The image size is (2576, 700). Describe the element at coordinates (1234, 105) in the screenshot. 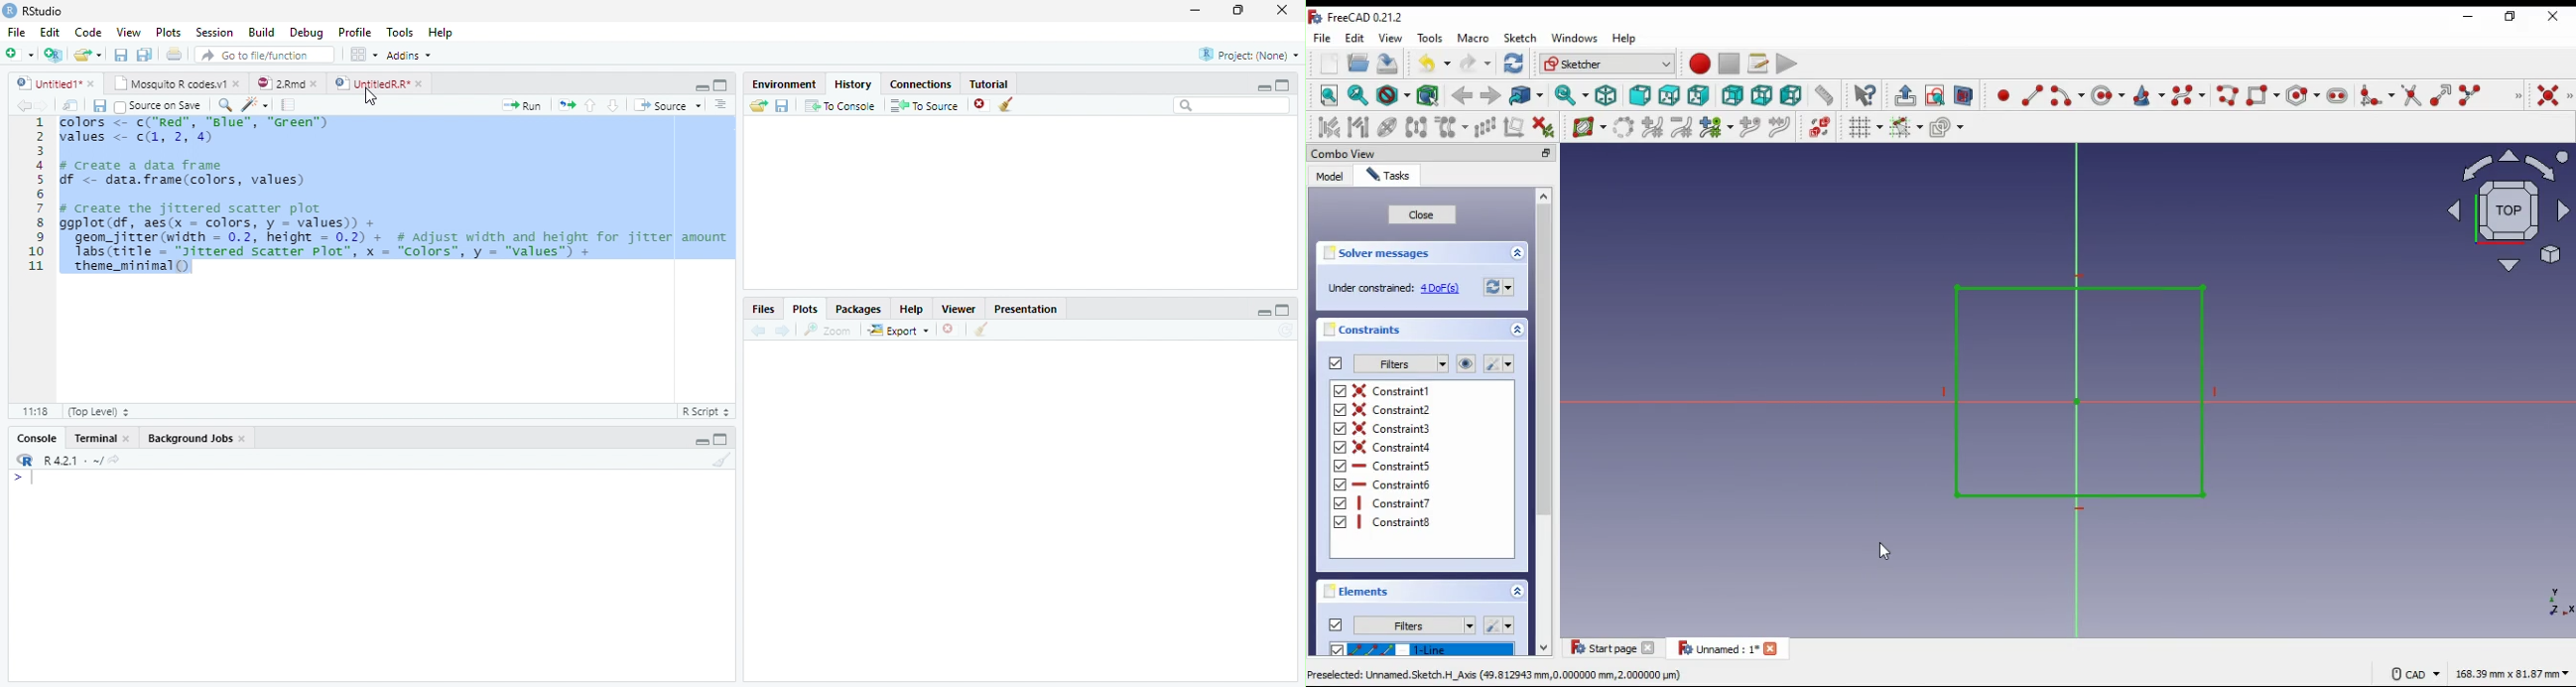

I see `Search bar` at that location.